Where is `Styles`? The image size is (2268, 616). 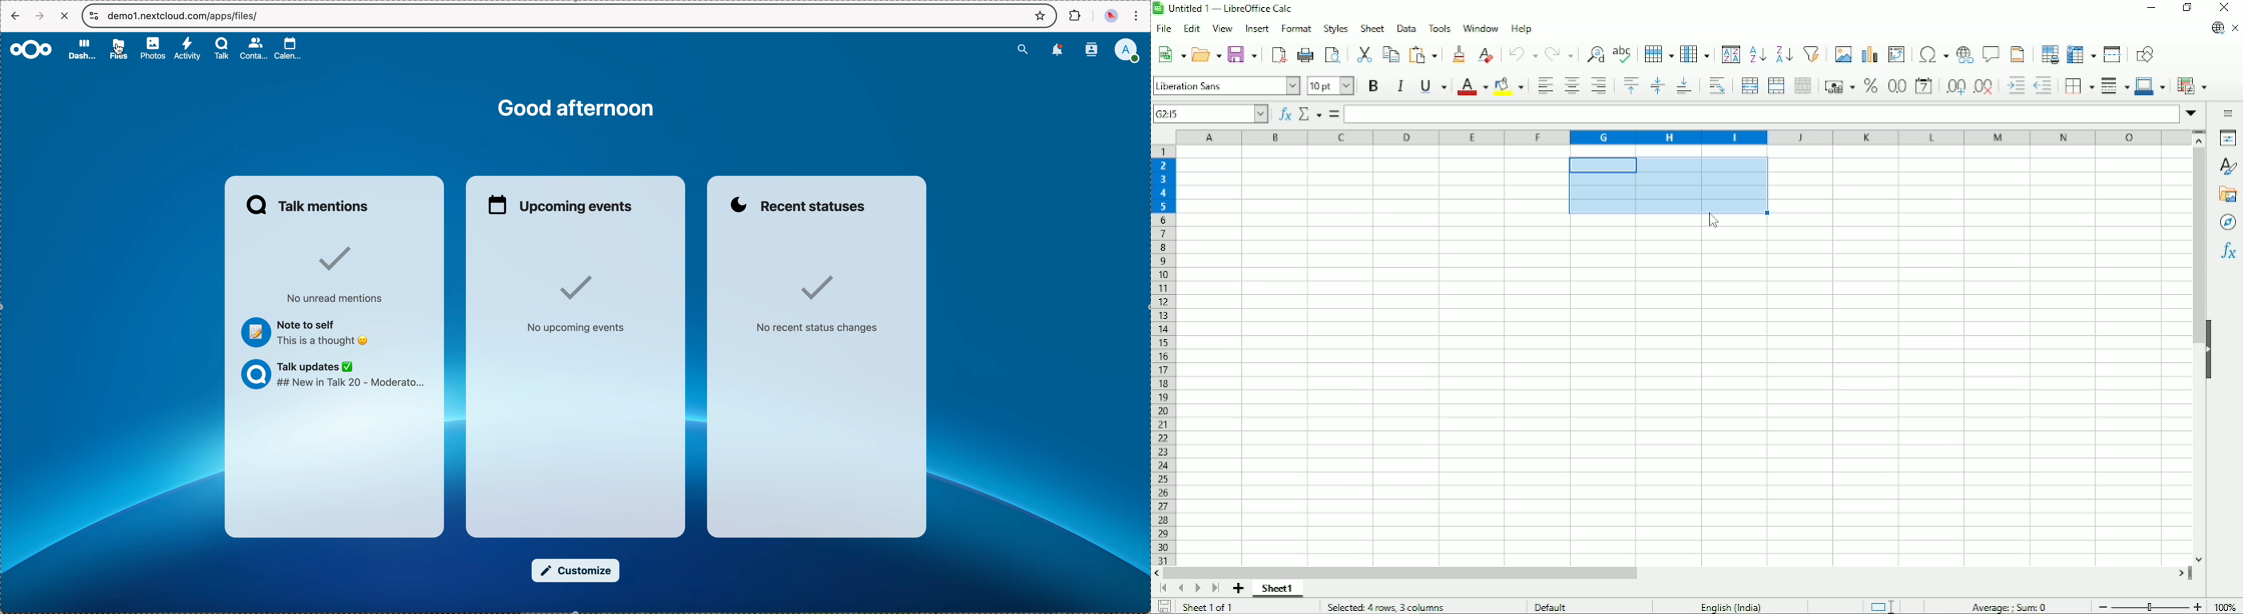
Styles is located at coordinates (2227, 167).